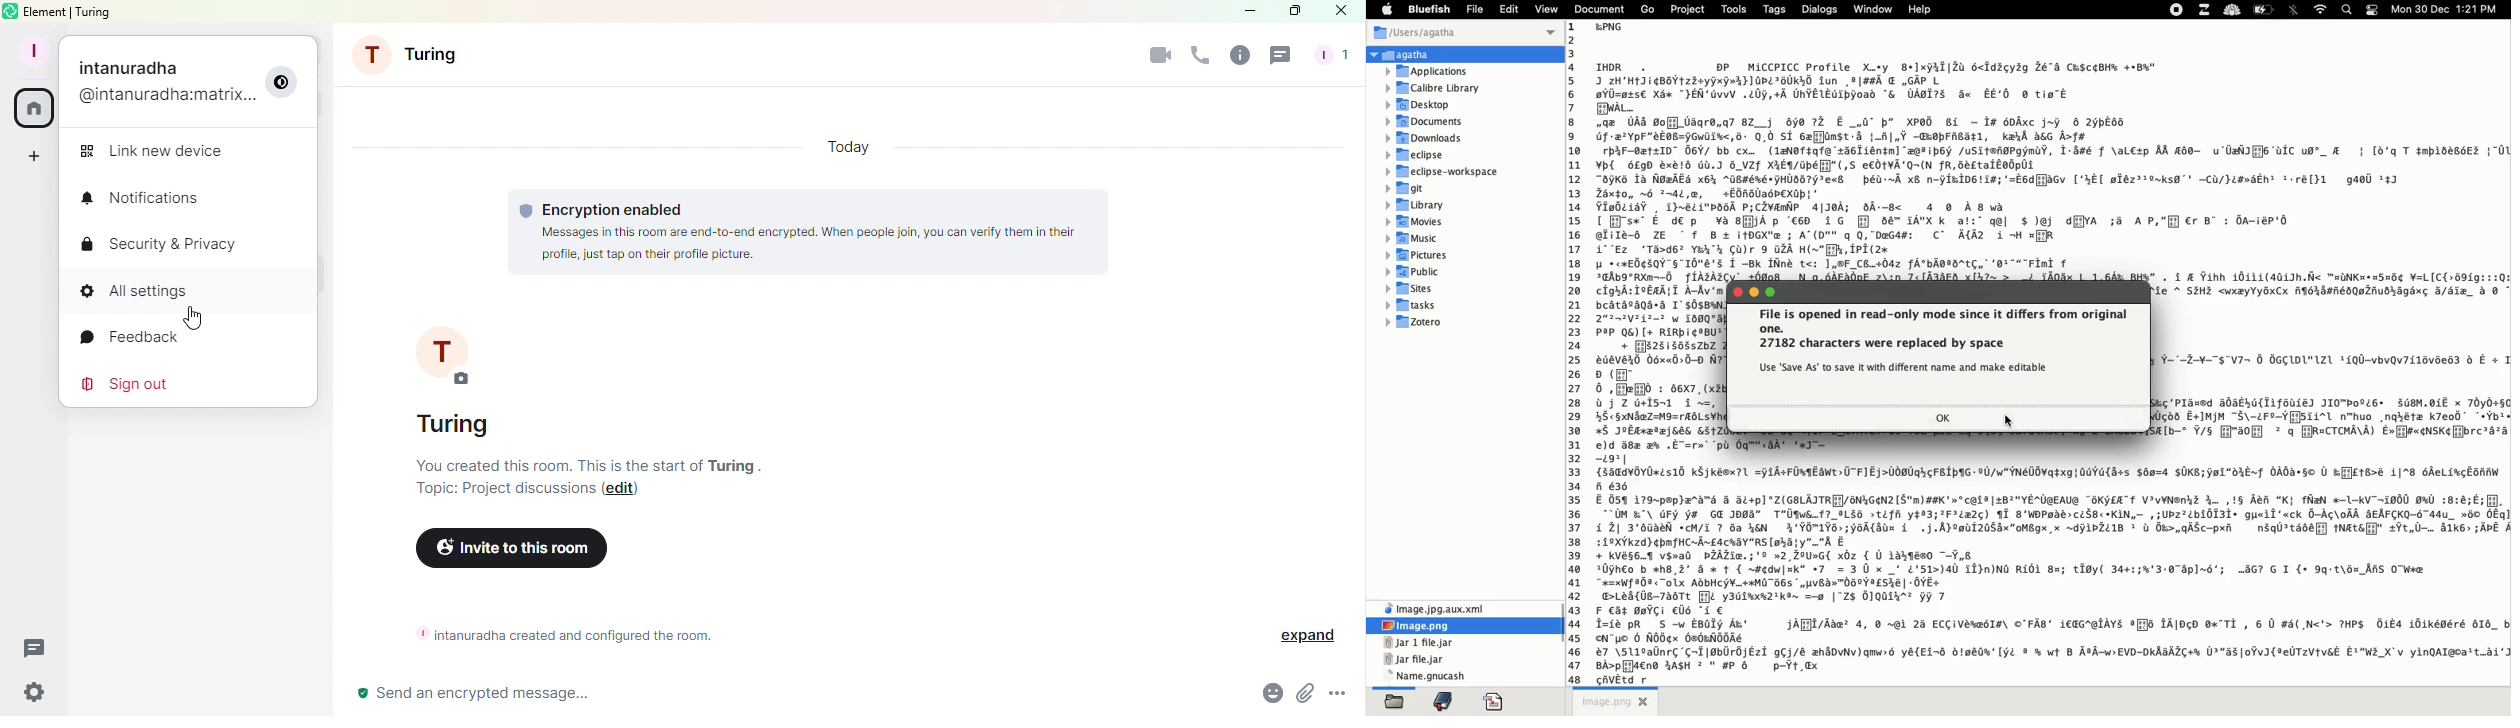 The height and width of the screenshot is (728, 2520). Describe the element at coordinates (1442, 699) in the screenshot. I see `bookmark` at that location.